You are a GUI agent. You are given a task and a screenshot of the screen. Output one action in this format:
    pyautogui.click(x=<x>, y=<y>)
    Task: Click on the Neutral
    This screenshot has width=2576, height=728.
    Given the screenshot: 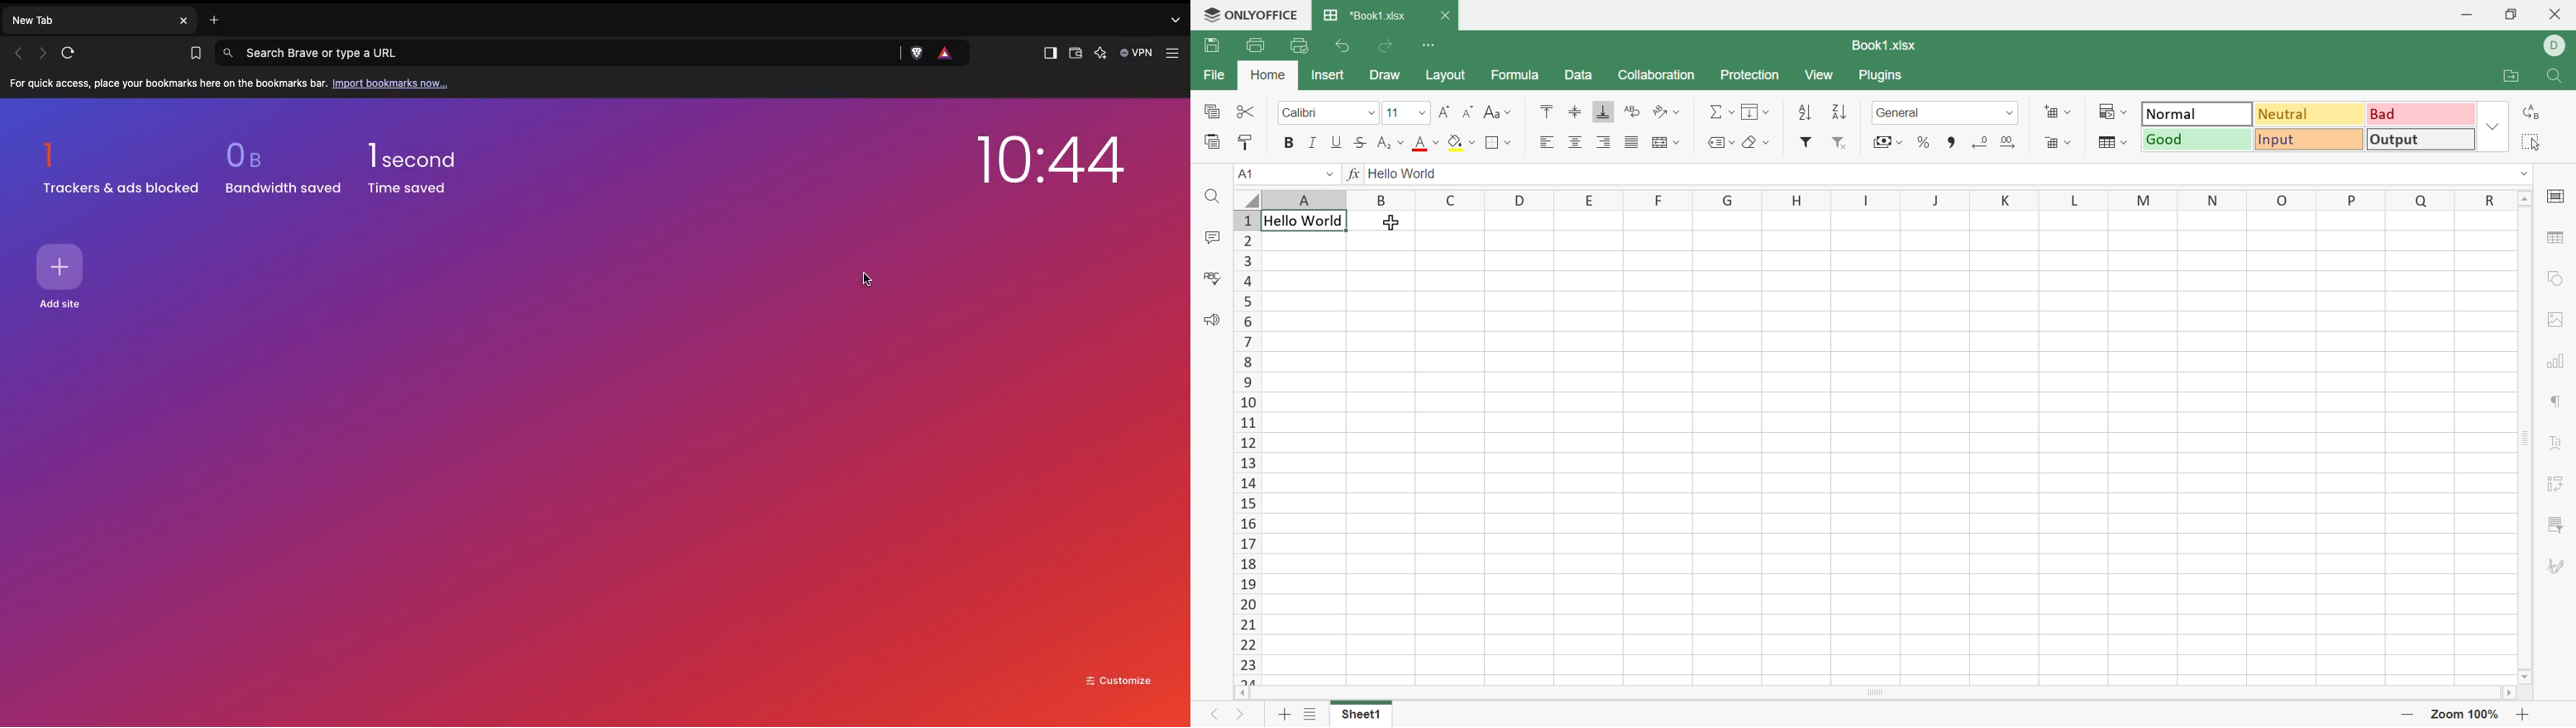 What is the action you would take?
    pyautogui.click(x=2308, y=114)
    